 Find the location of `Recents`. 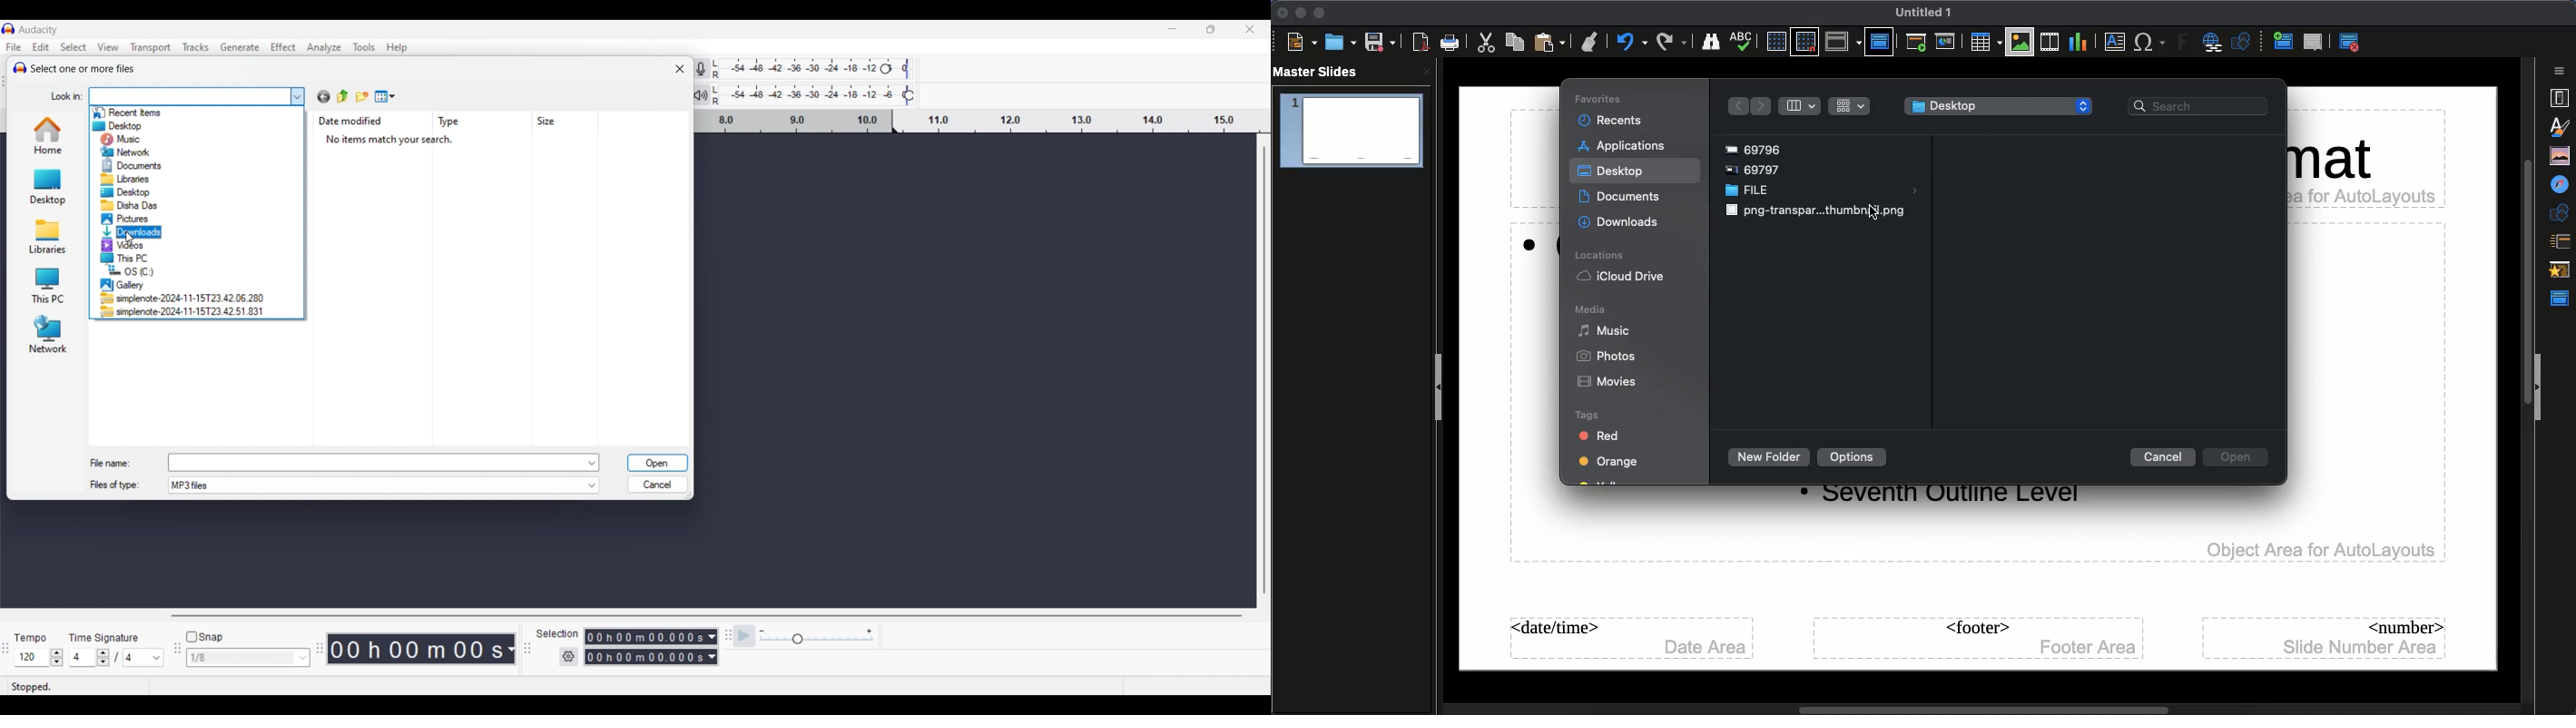

Recents is located at coordinates (1614, 122).